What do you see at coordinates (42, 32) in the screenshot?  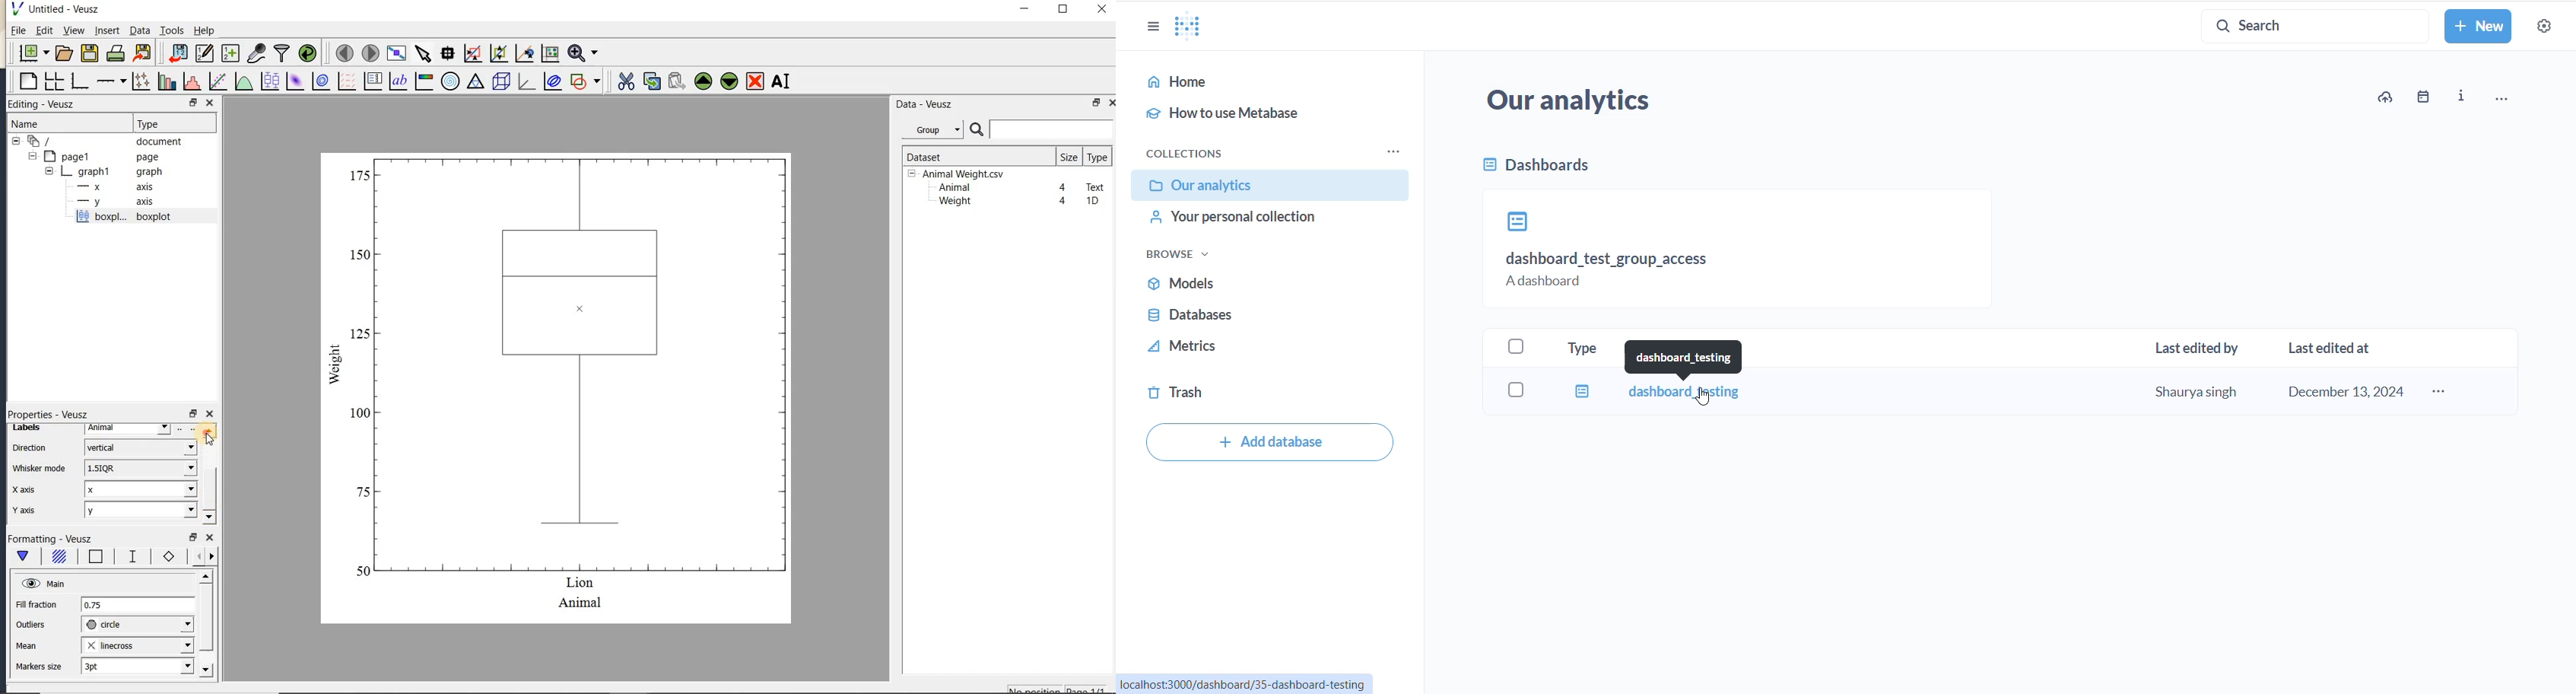 I see `Edit` at bounding box center [42, 32].